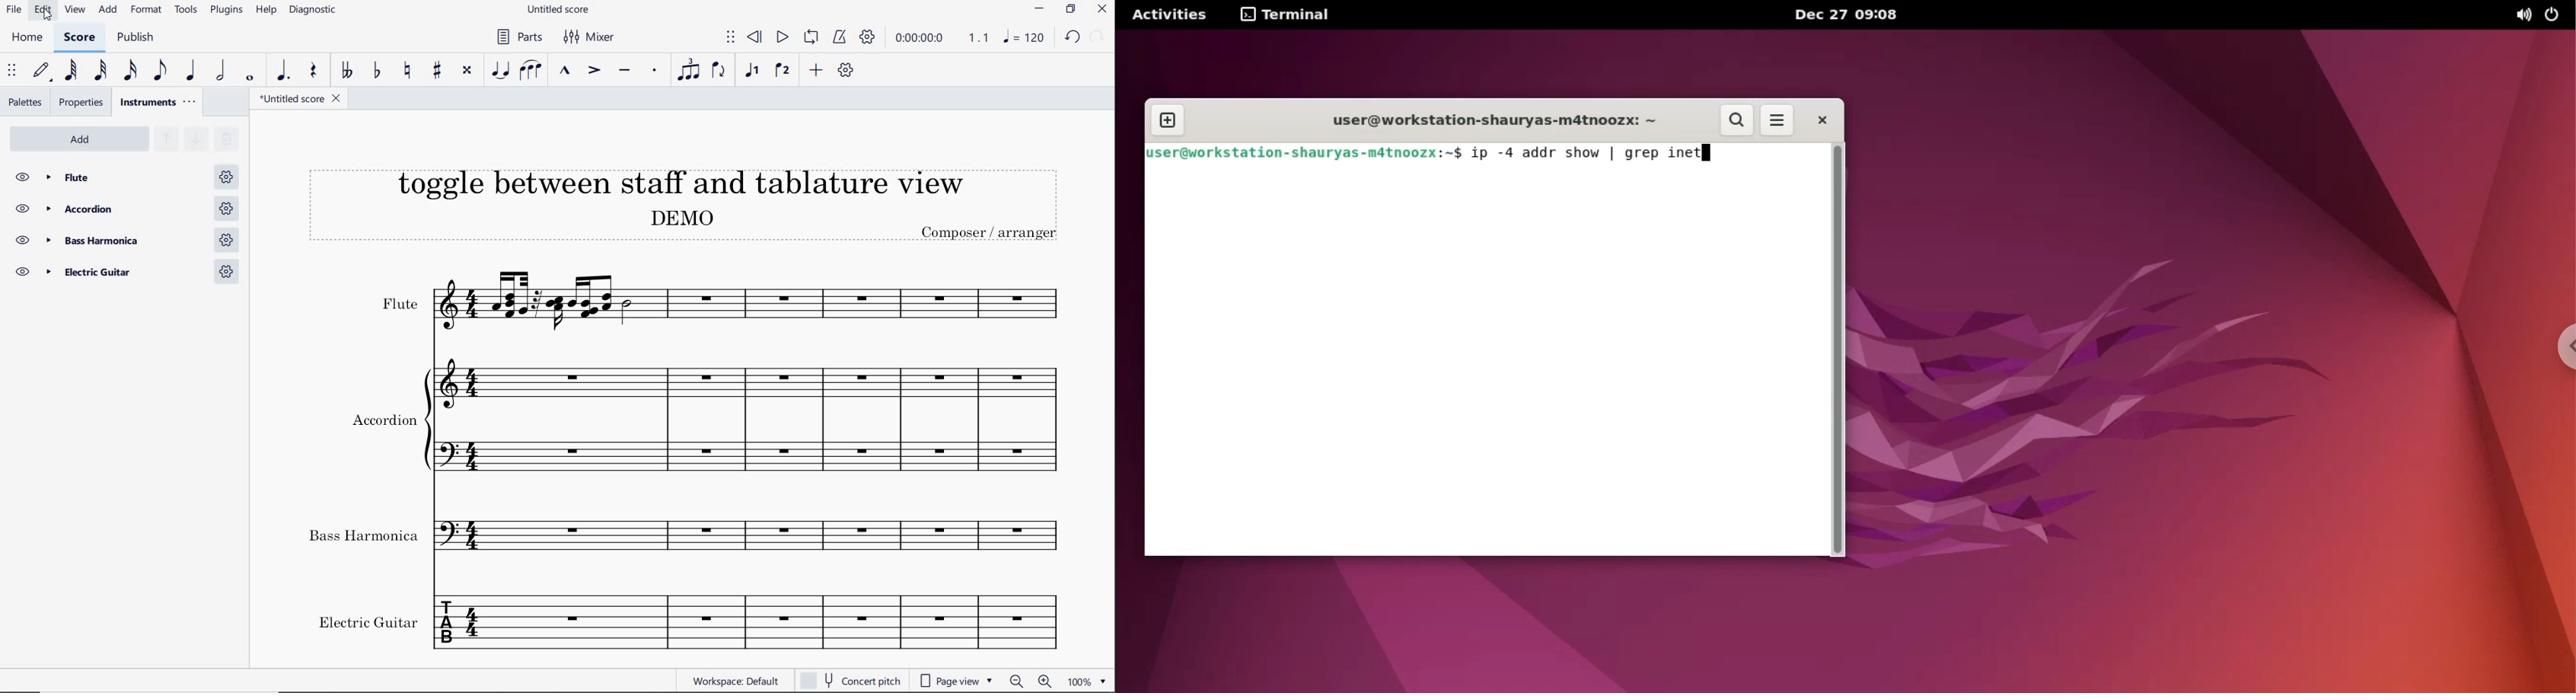 This screenshot has width=2576, height=700. What do you see at coordinates (2562, 351) in the screenshot?
I see `chrome options` at bounding box center [2562, 351].